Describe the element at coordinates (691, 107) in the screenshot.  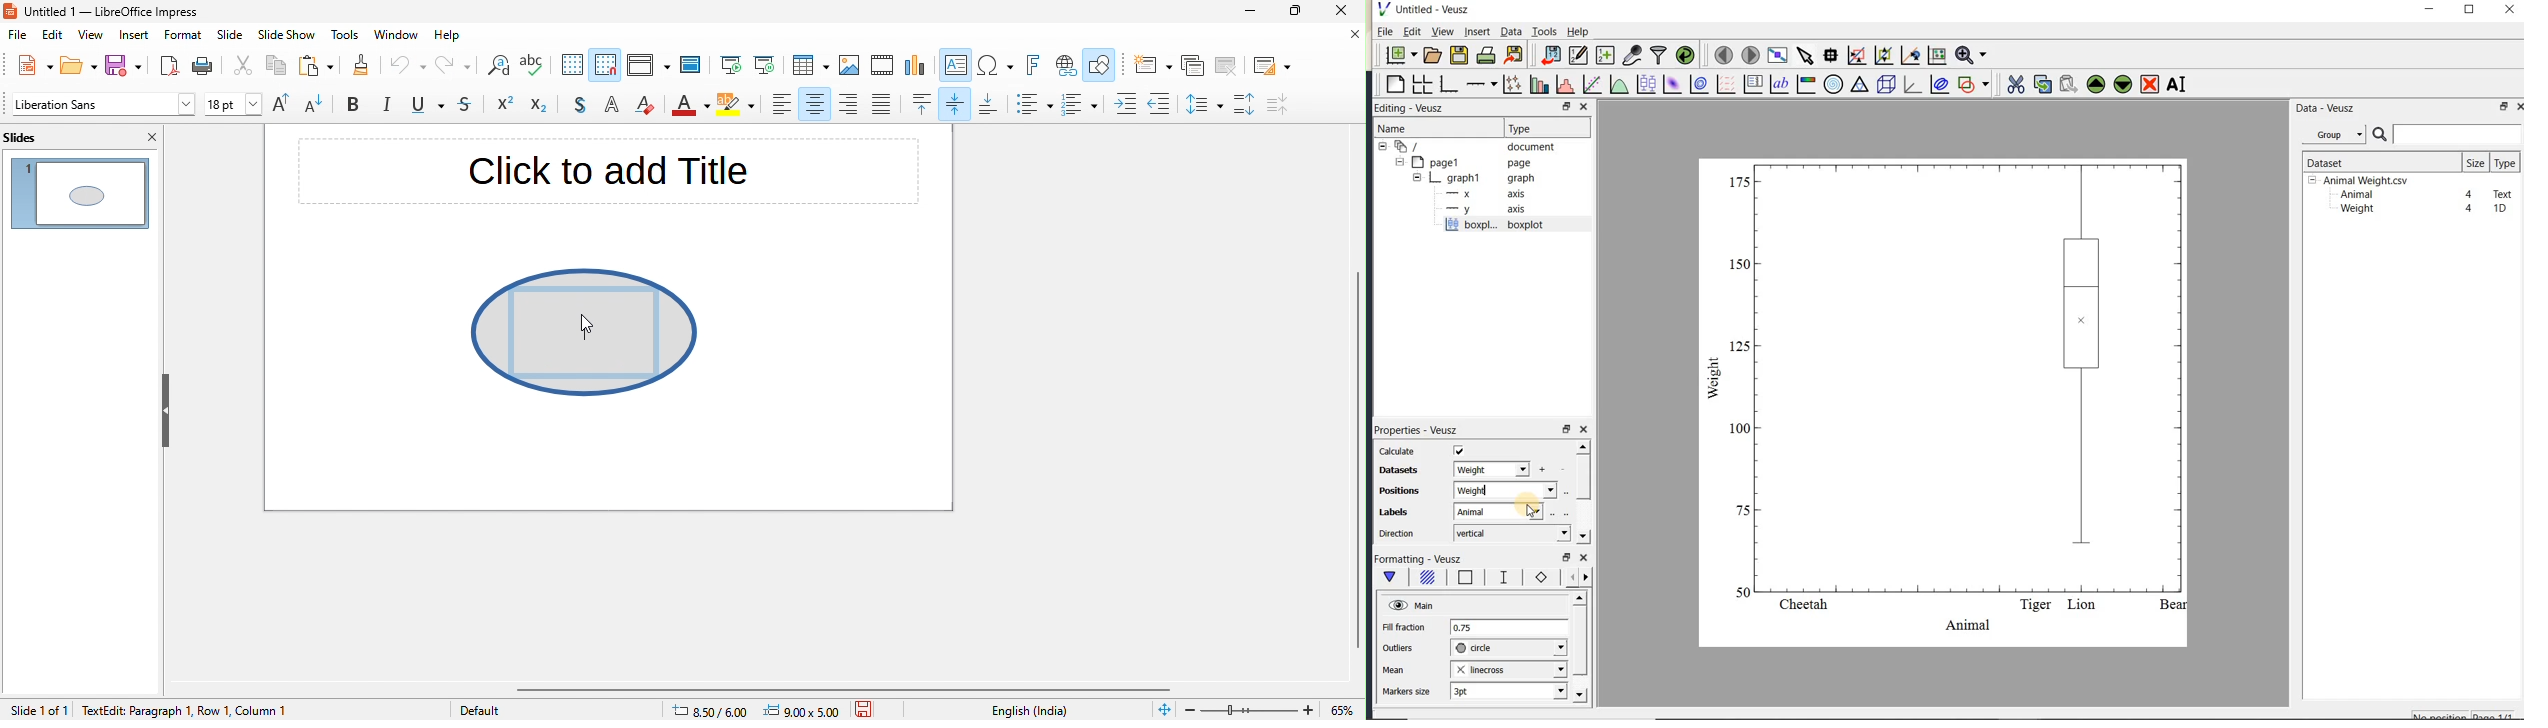
I see `font color` at that location.